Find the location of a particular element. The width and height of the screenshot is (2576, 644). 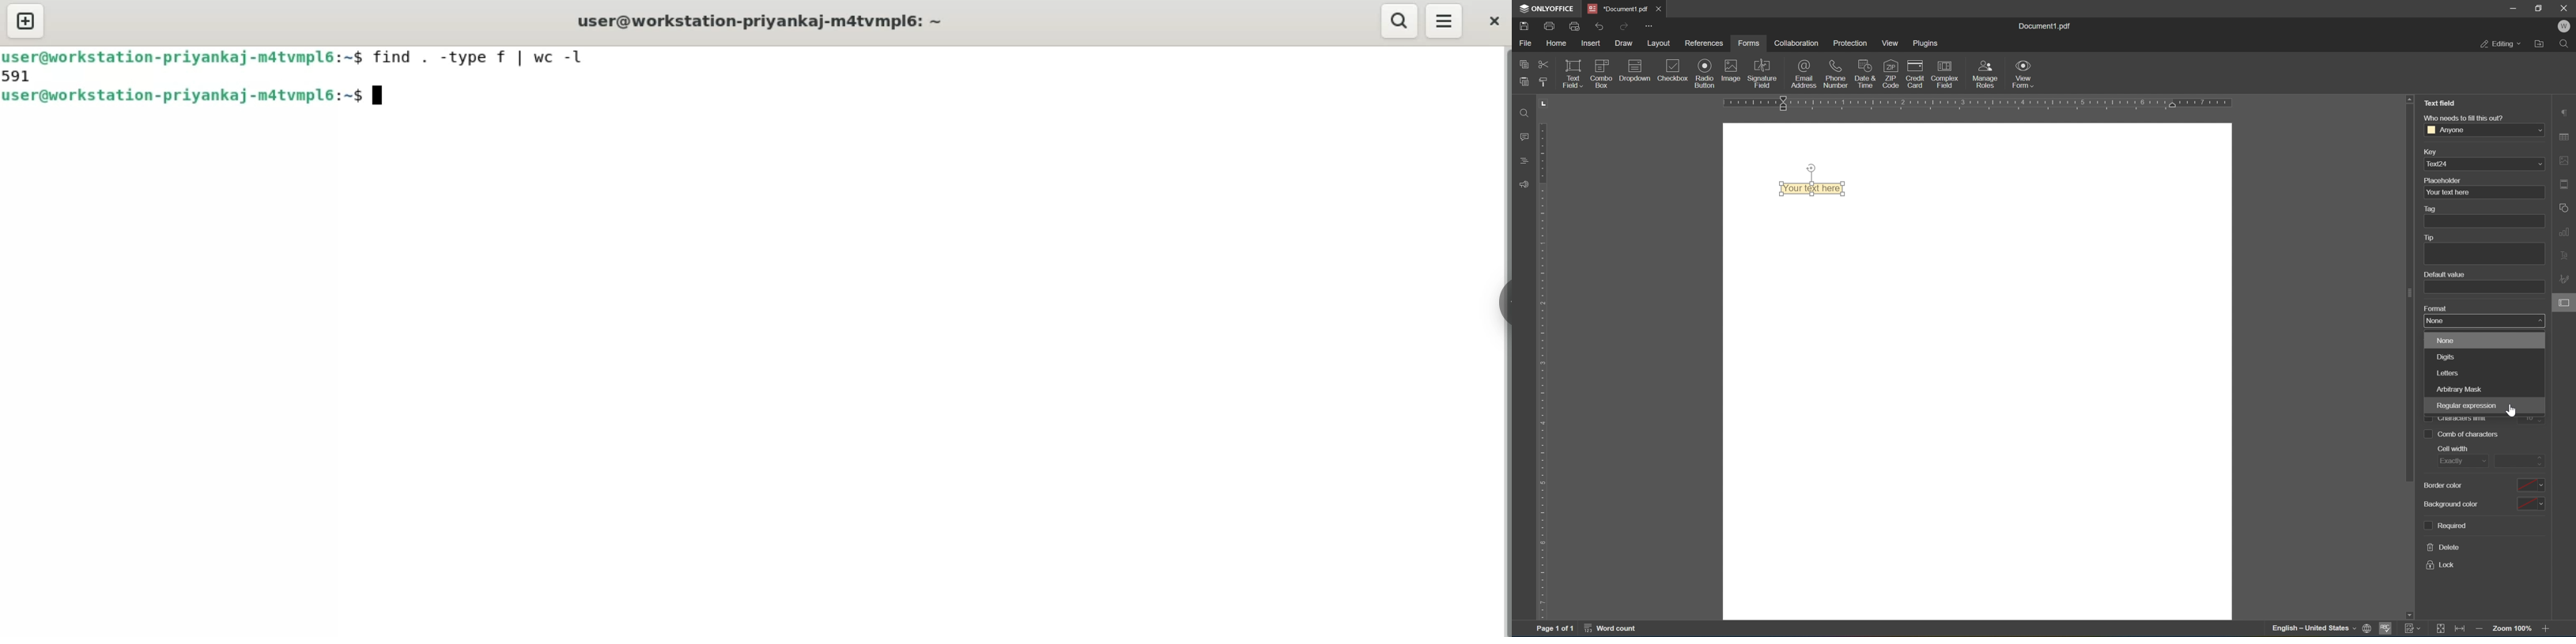

chart settings is located at coordinates (2566, 230).